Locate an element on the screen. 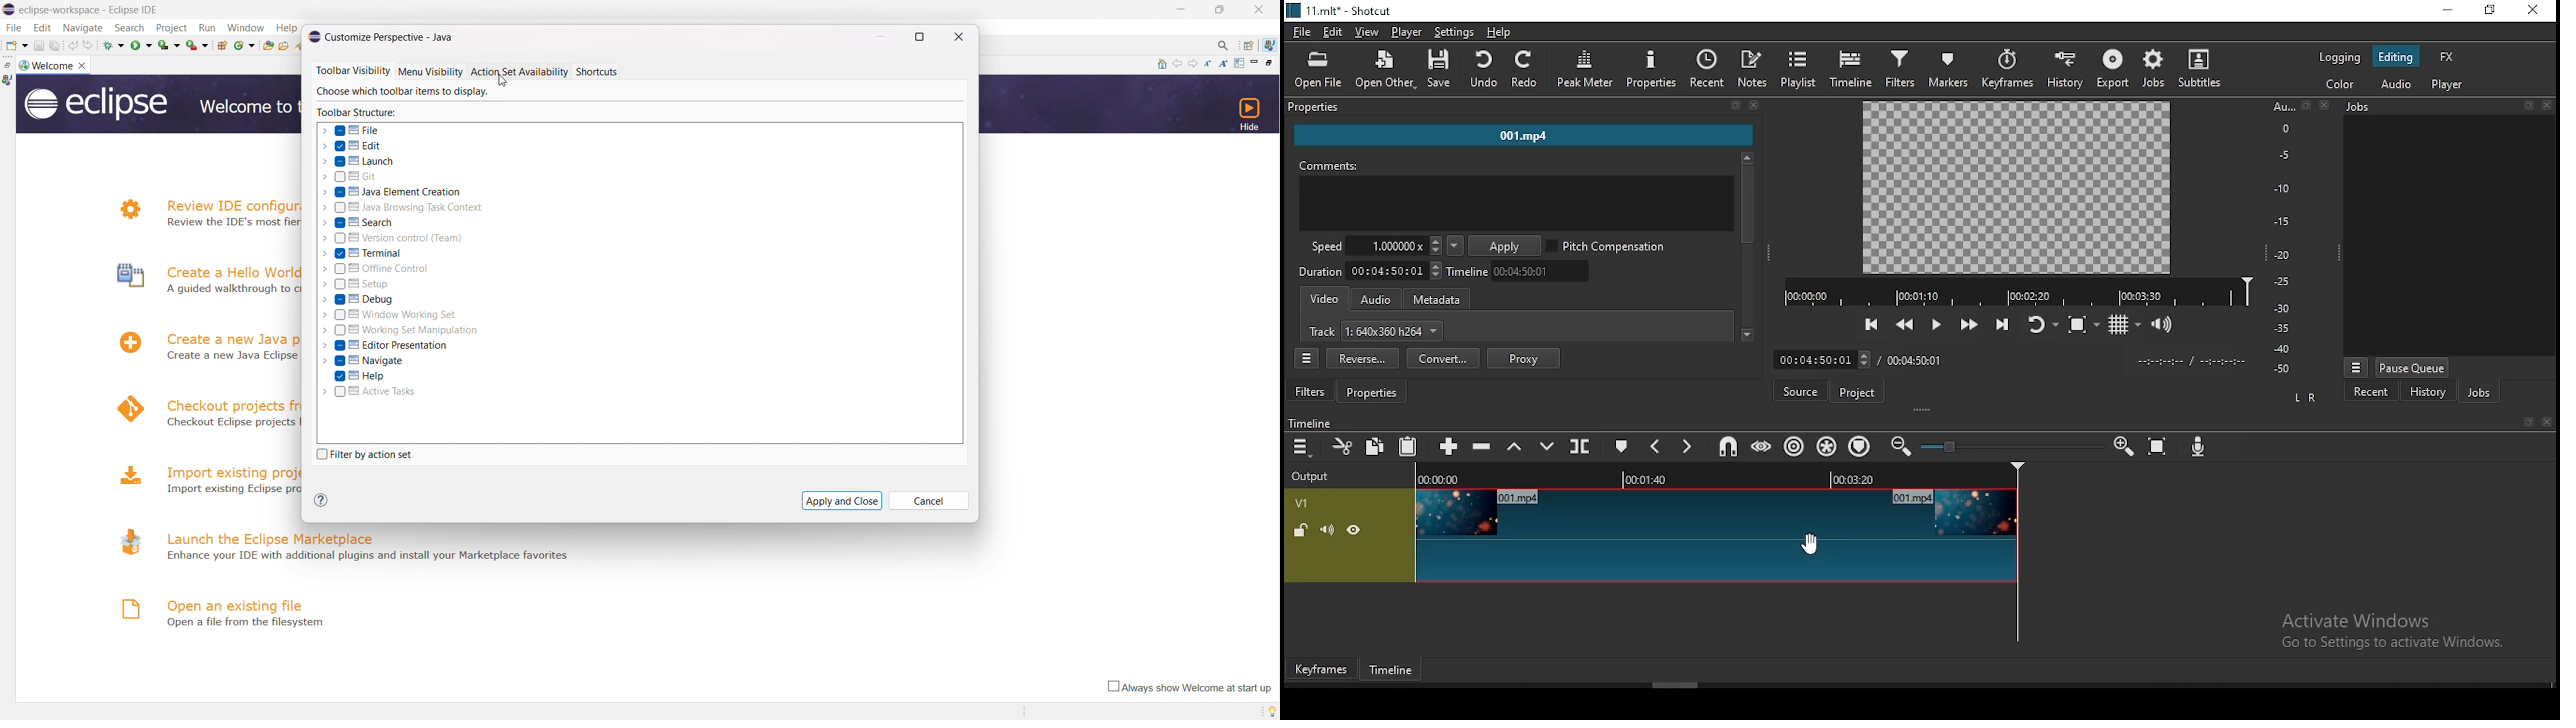 This screenshot has height=728, width=2576. play/pause is located at coordinates (1935, 322).